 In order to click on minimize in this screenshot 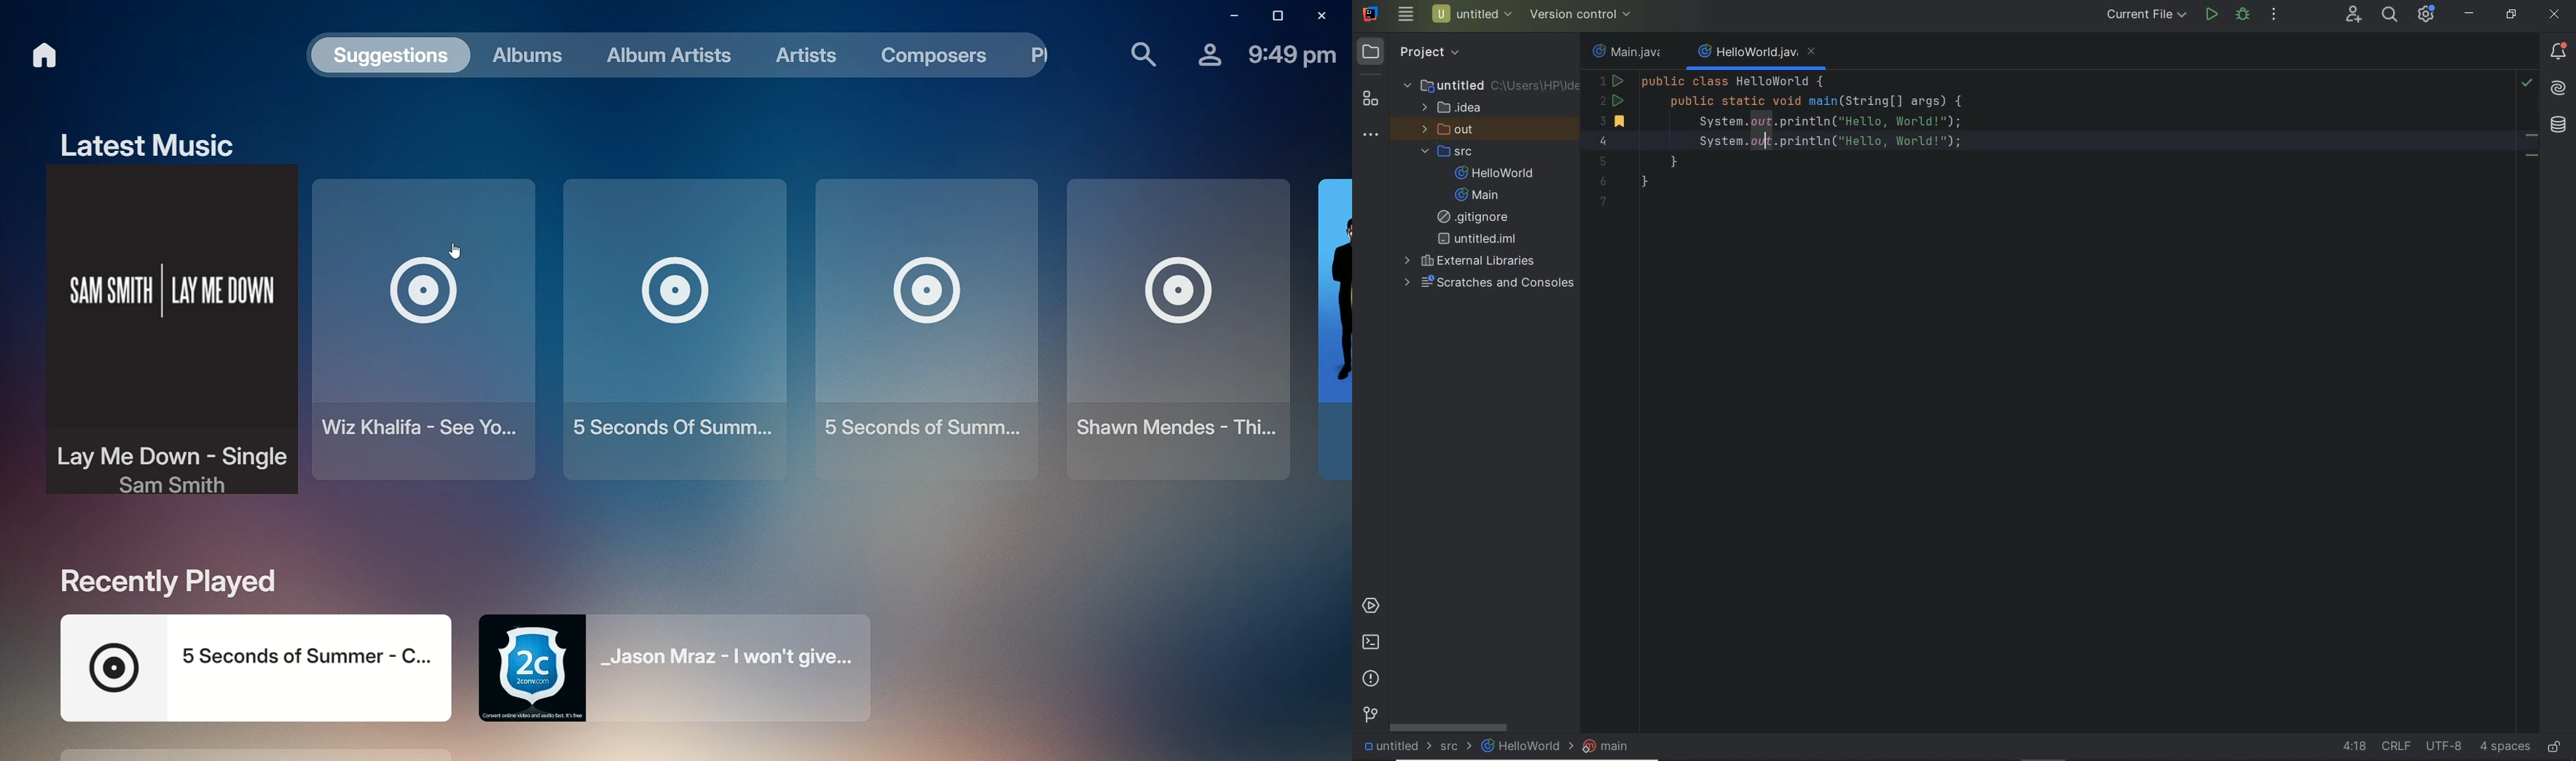, I will do `click(2470, 14)`.